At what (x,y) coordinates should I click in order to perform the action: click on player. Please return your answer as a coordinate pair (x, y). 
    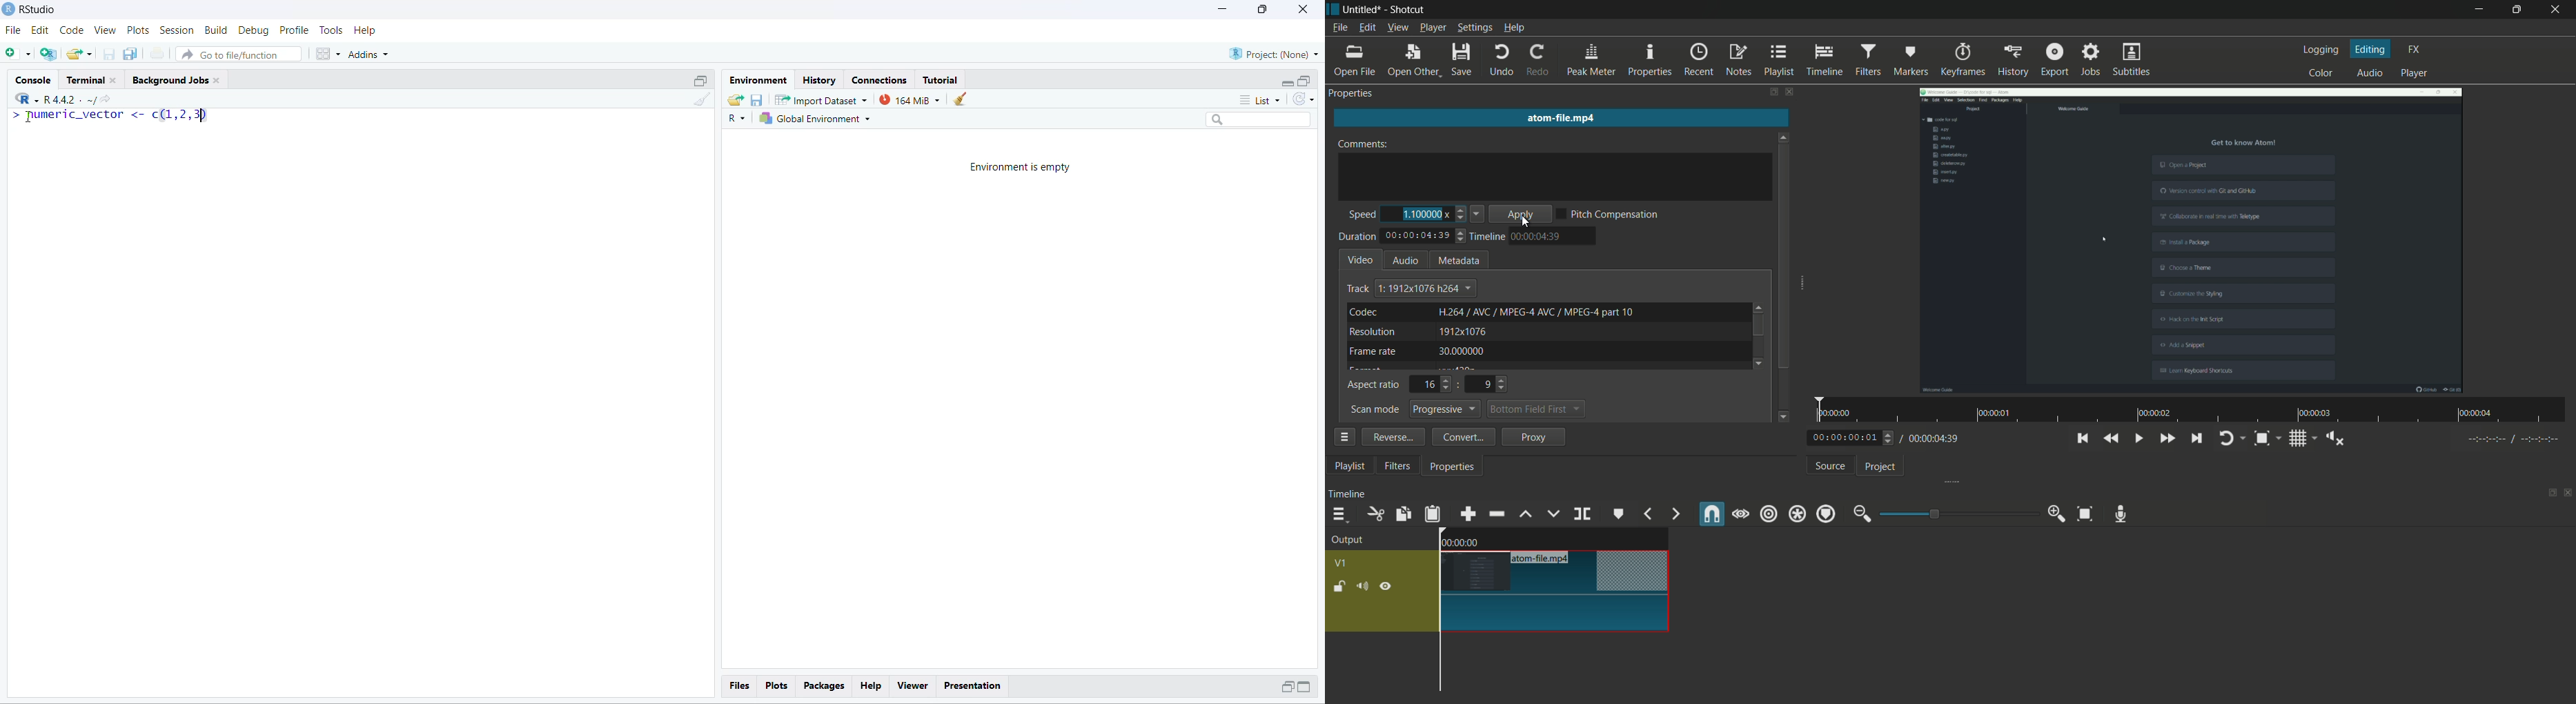
    Looking at the image, I should click on (2414, 73).